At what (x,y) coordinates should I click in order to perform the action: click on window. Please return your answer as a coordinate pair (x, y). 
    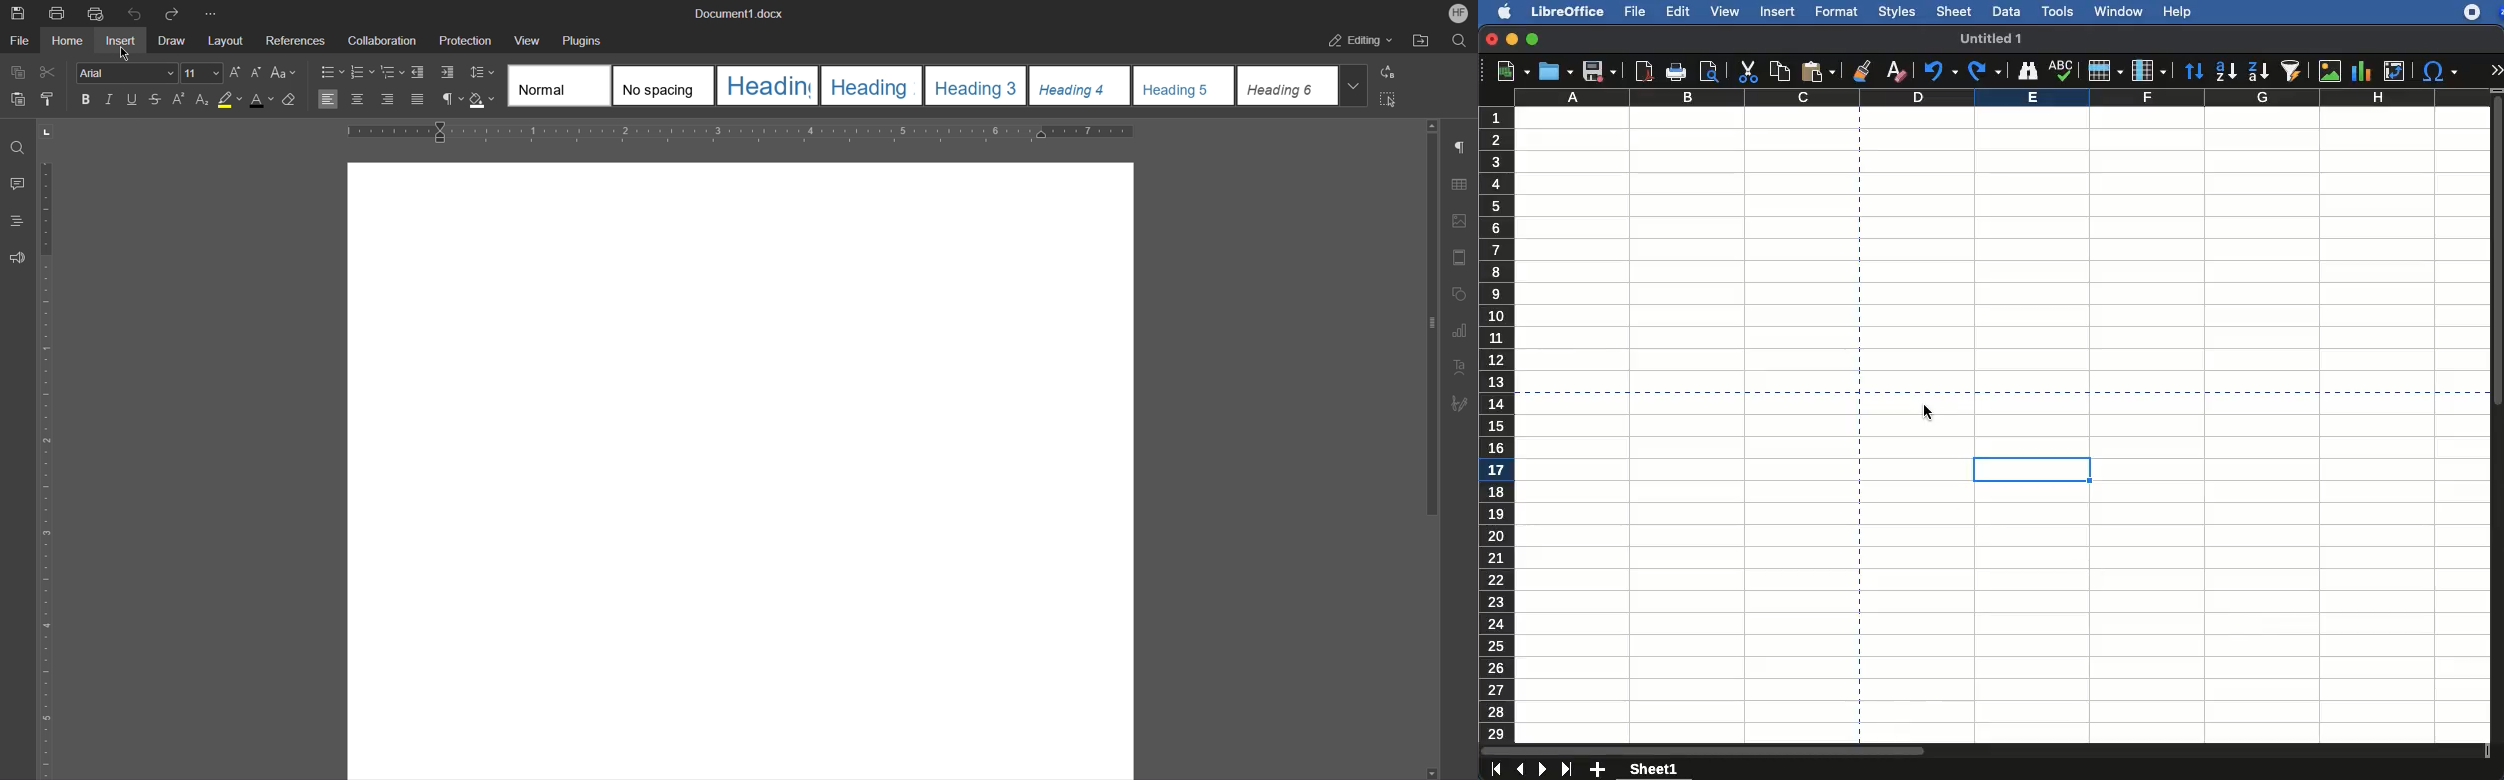
    Looking at the image, I should click on (2117, 13).